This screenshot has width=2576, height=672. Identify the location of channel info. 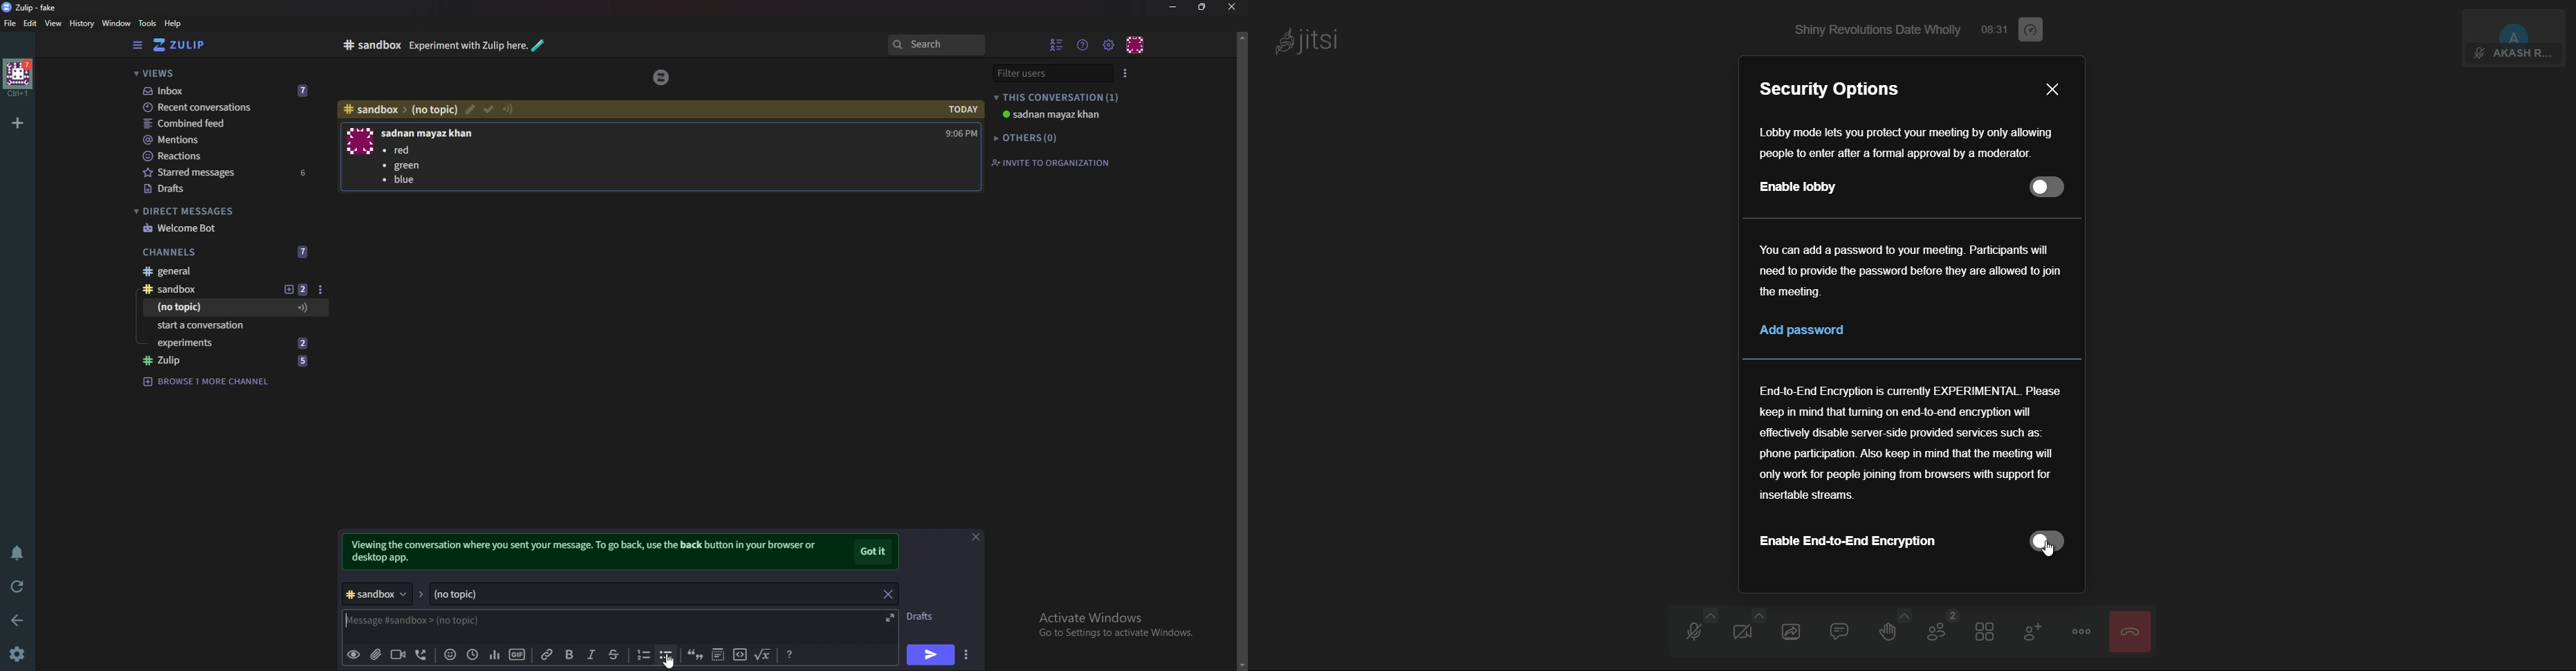
(481, 44).